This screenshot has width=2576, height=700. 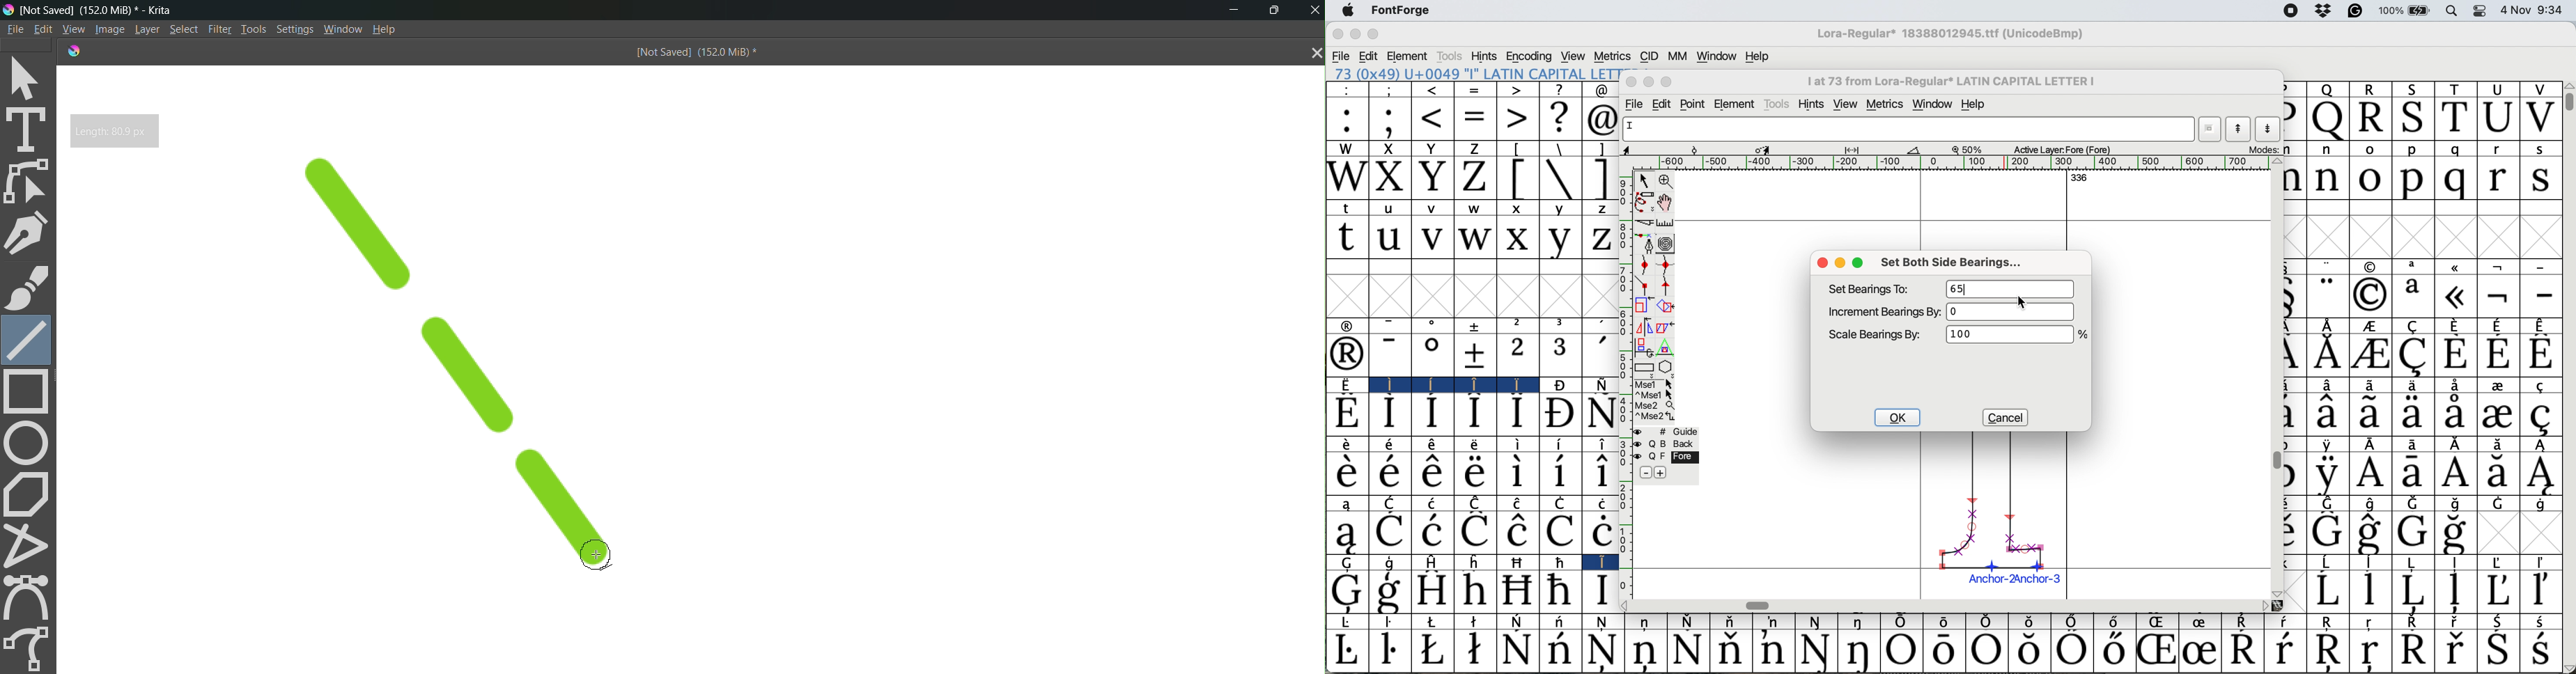 What do you see at coordinates (1667, 367) in the screenshot?
I see `stars and polygons` at bounding box center [1667, 367].